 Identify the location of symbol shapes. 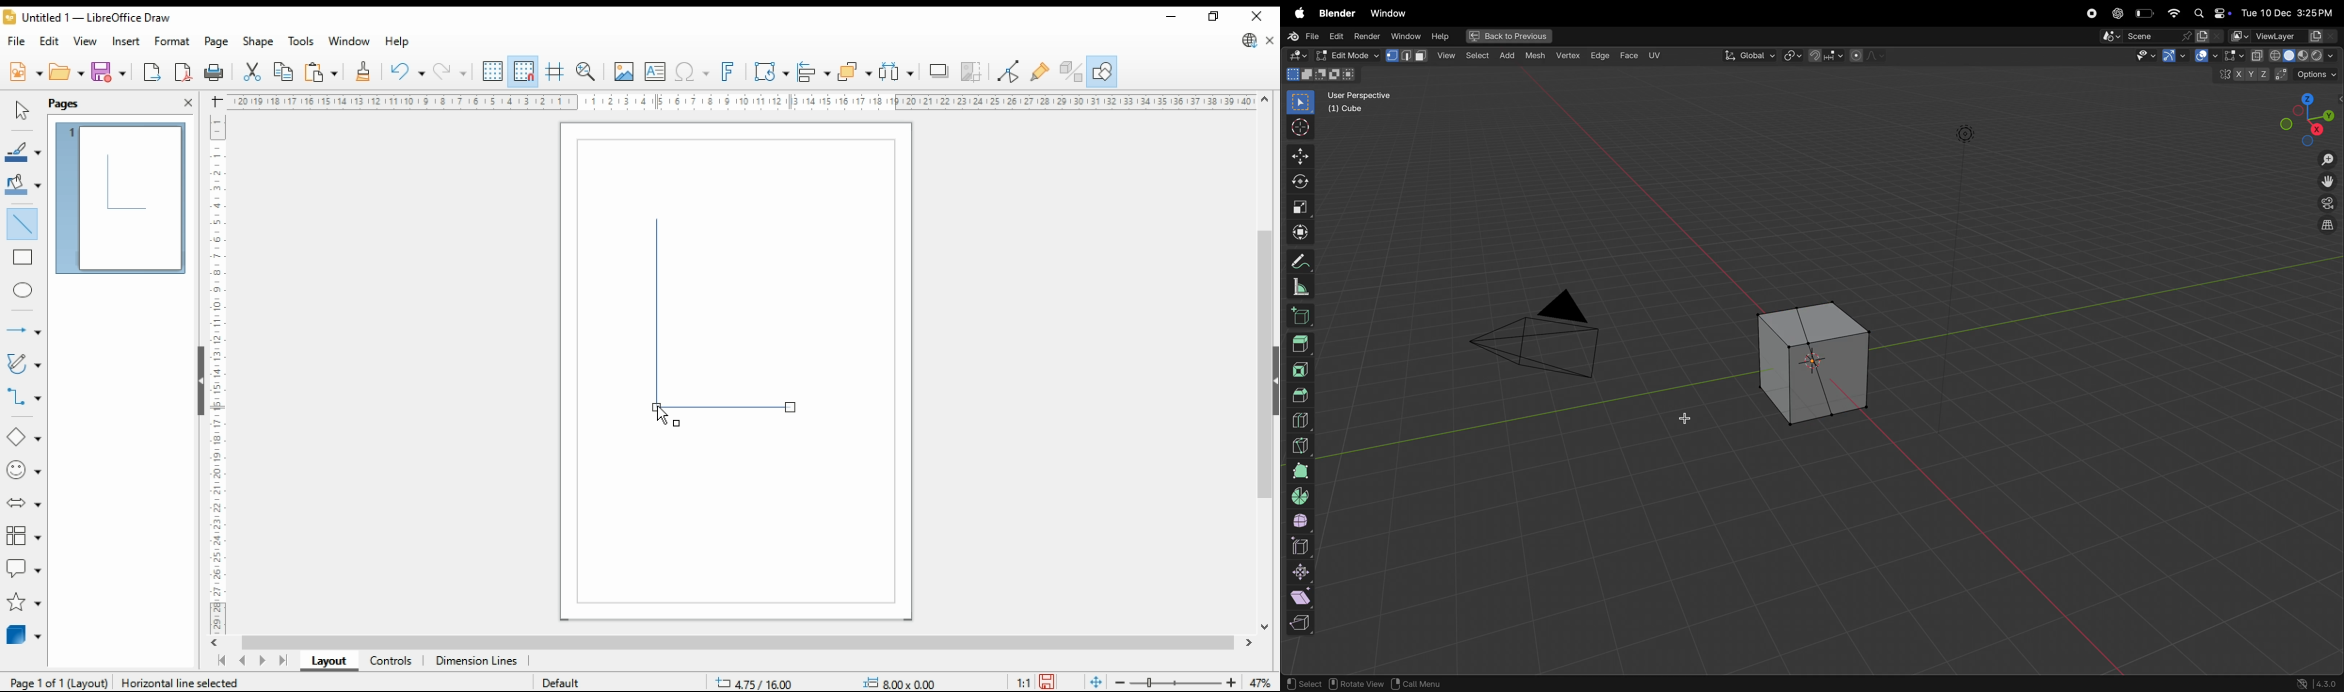
(23, 471).